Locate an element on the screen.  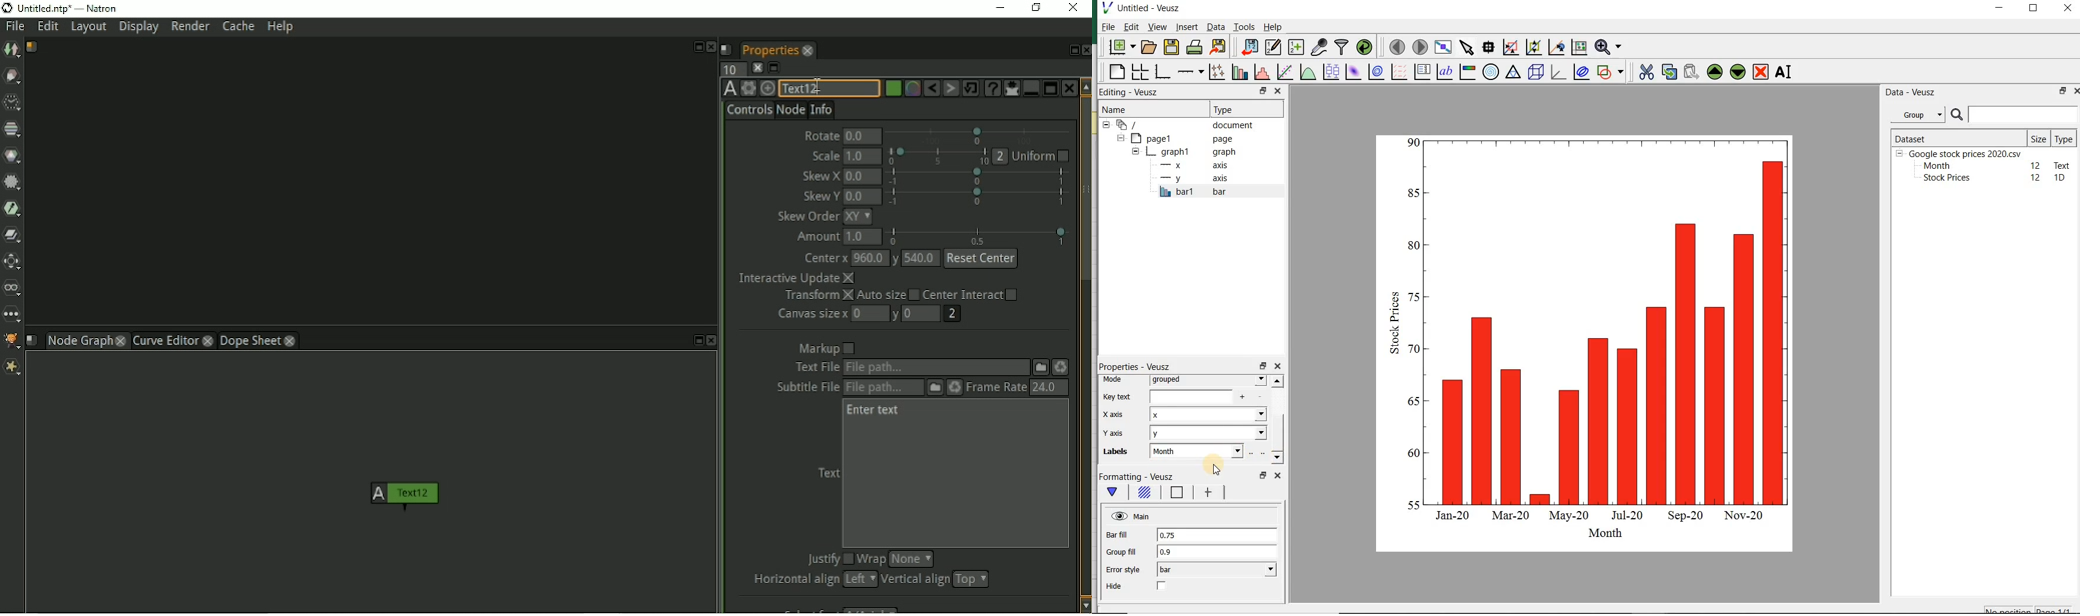
DATASET is located at coordinates (1958, 136).